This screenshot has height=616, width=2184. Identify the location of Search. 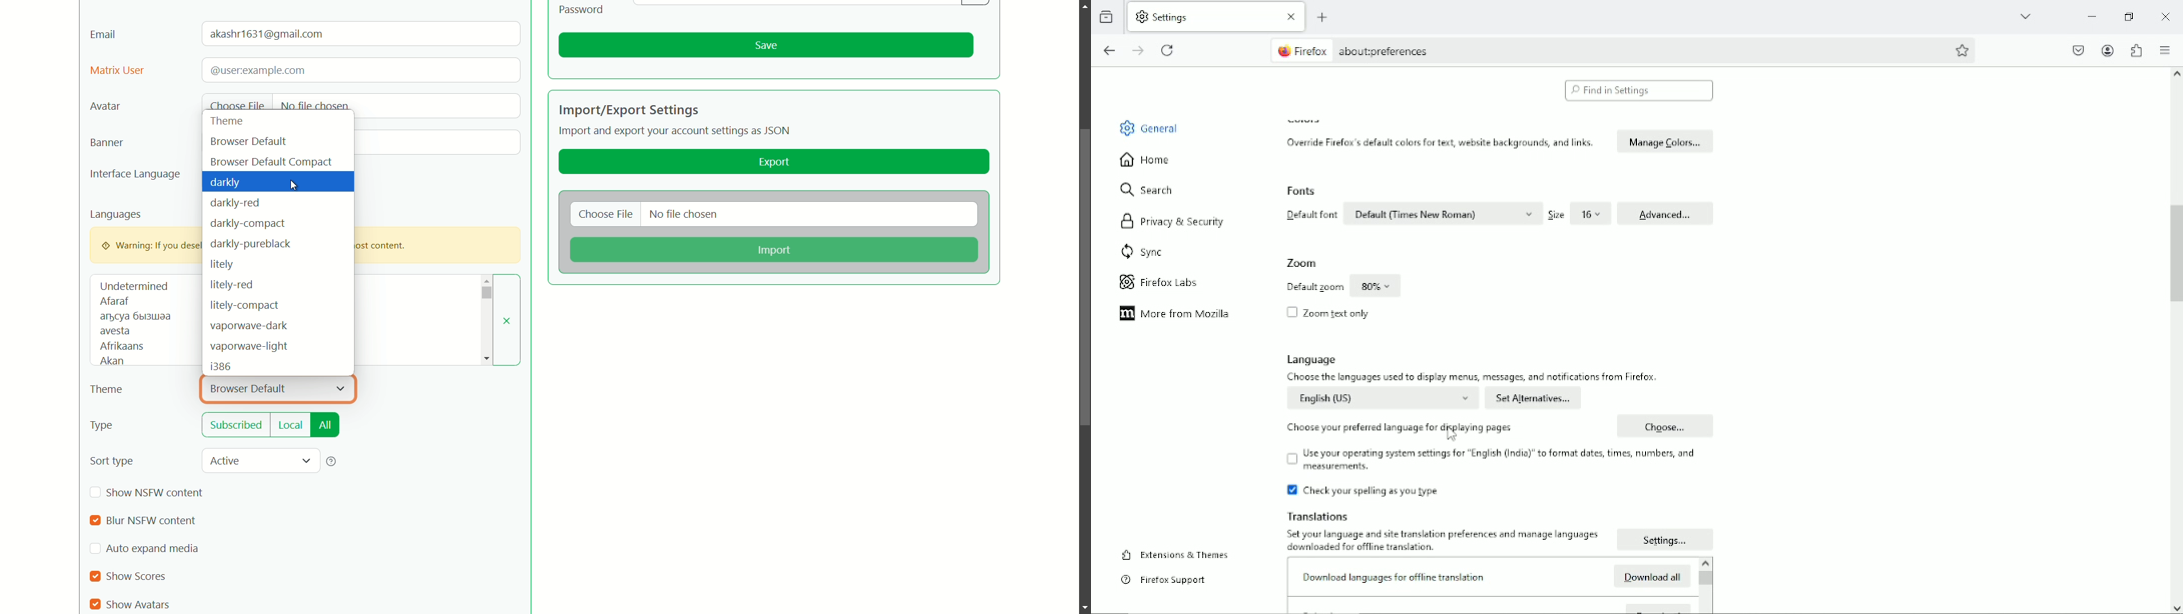
(1157, 191).